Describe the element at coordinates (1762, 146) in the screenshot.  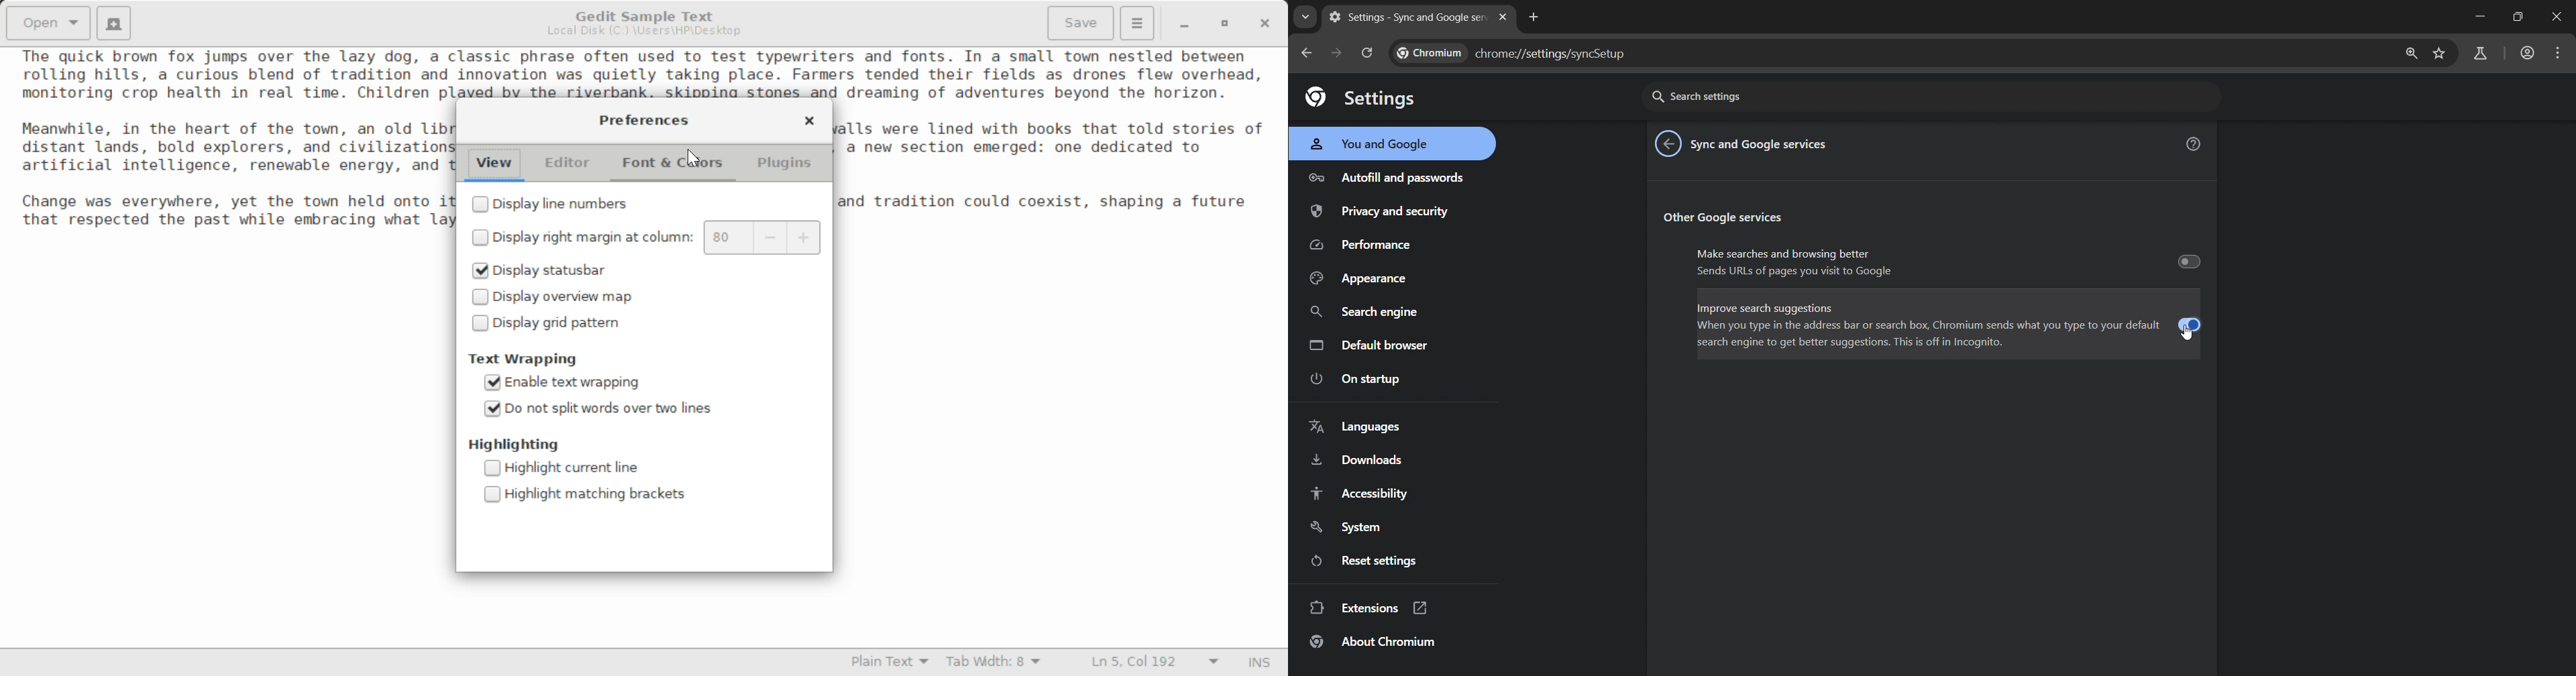
I see `Sync and Google services` at that location.